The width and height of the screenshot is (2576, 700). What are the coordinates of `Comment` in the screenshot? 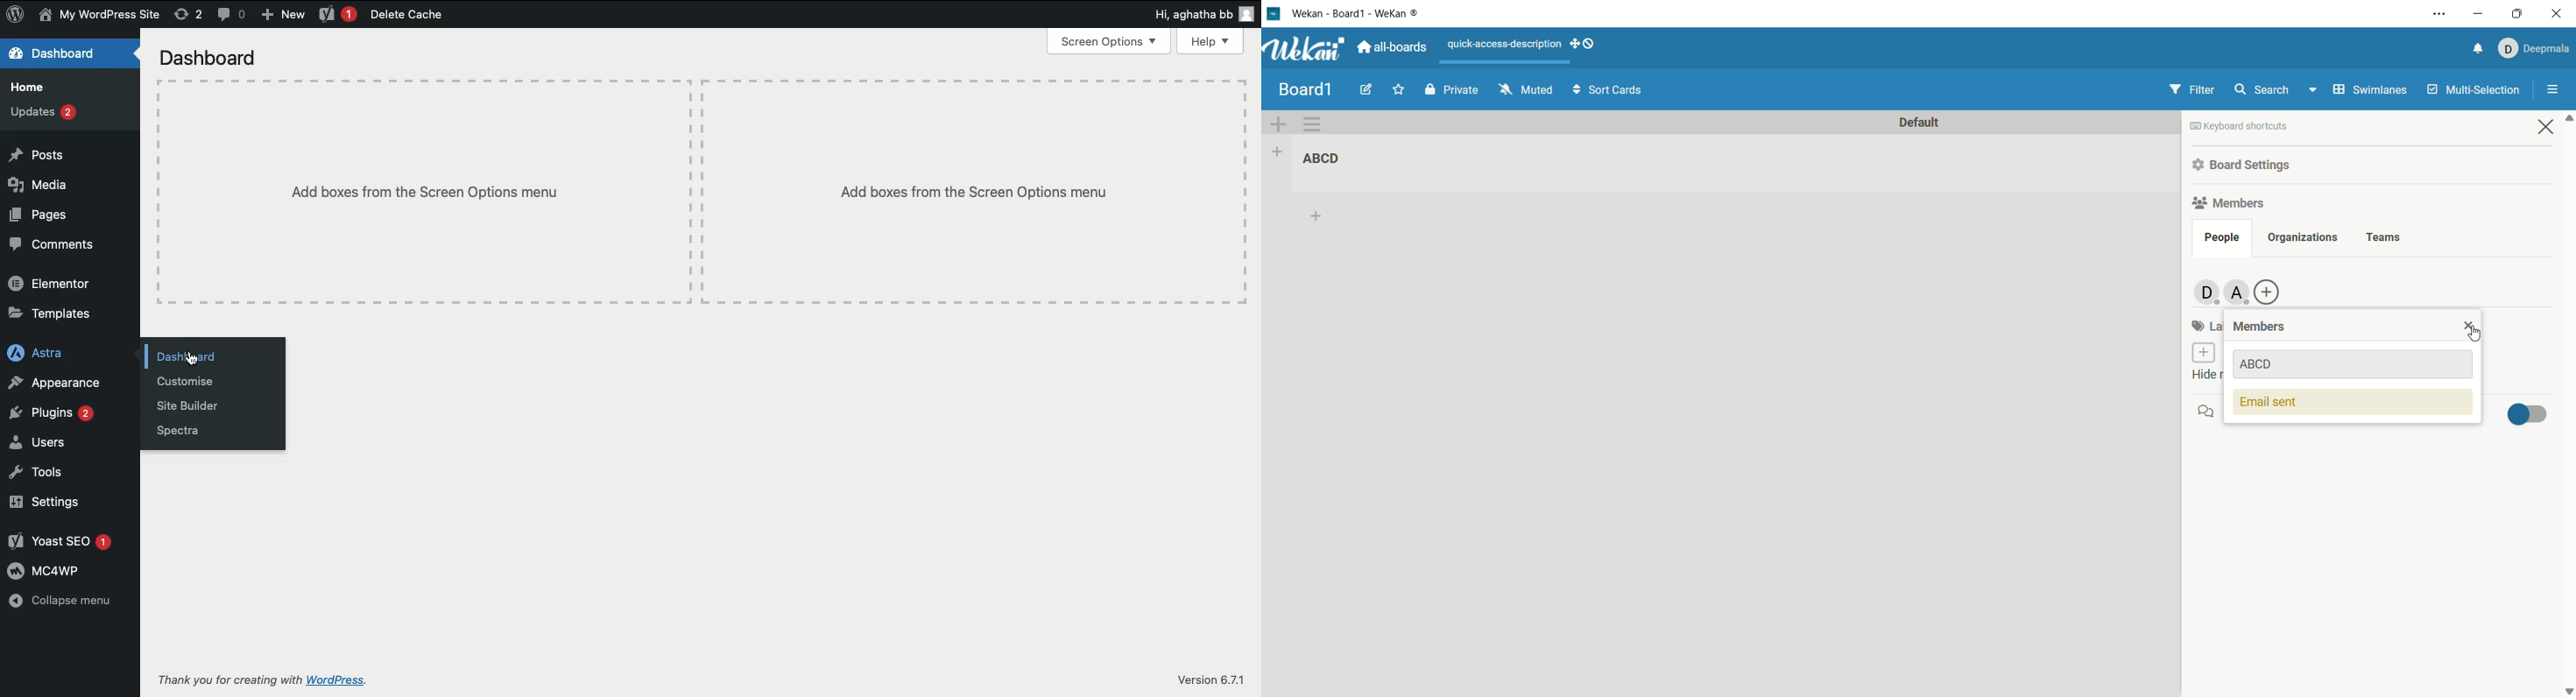 It's located at (232, 13).